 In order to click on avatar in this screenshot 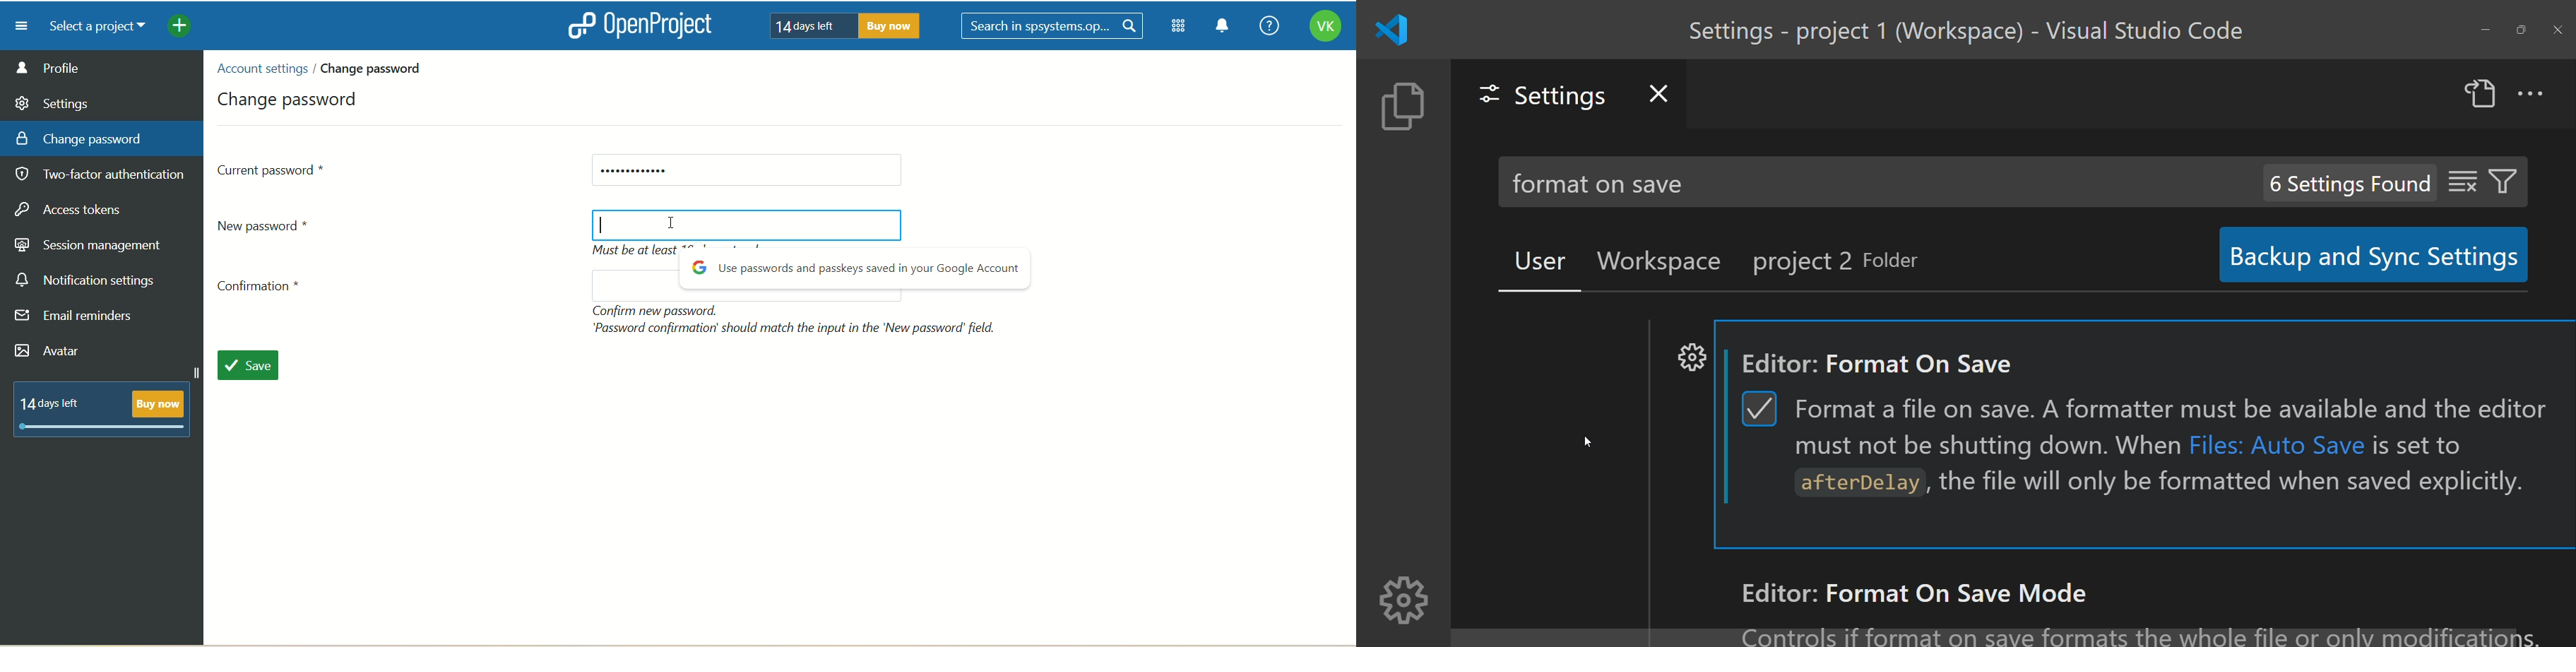, I will do `click(50, 352)`.